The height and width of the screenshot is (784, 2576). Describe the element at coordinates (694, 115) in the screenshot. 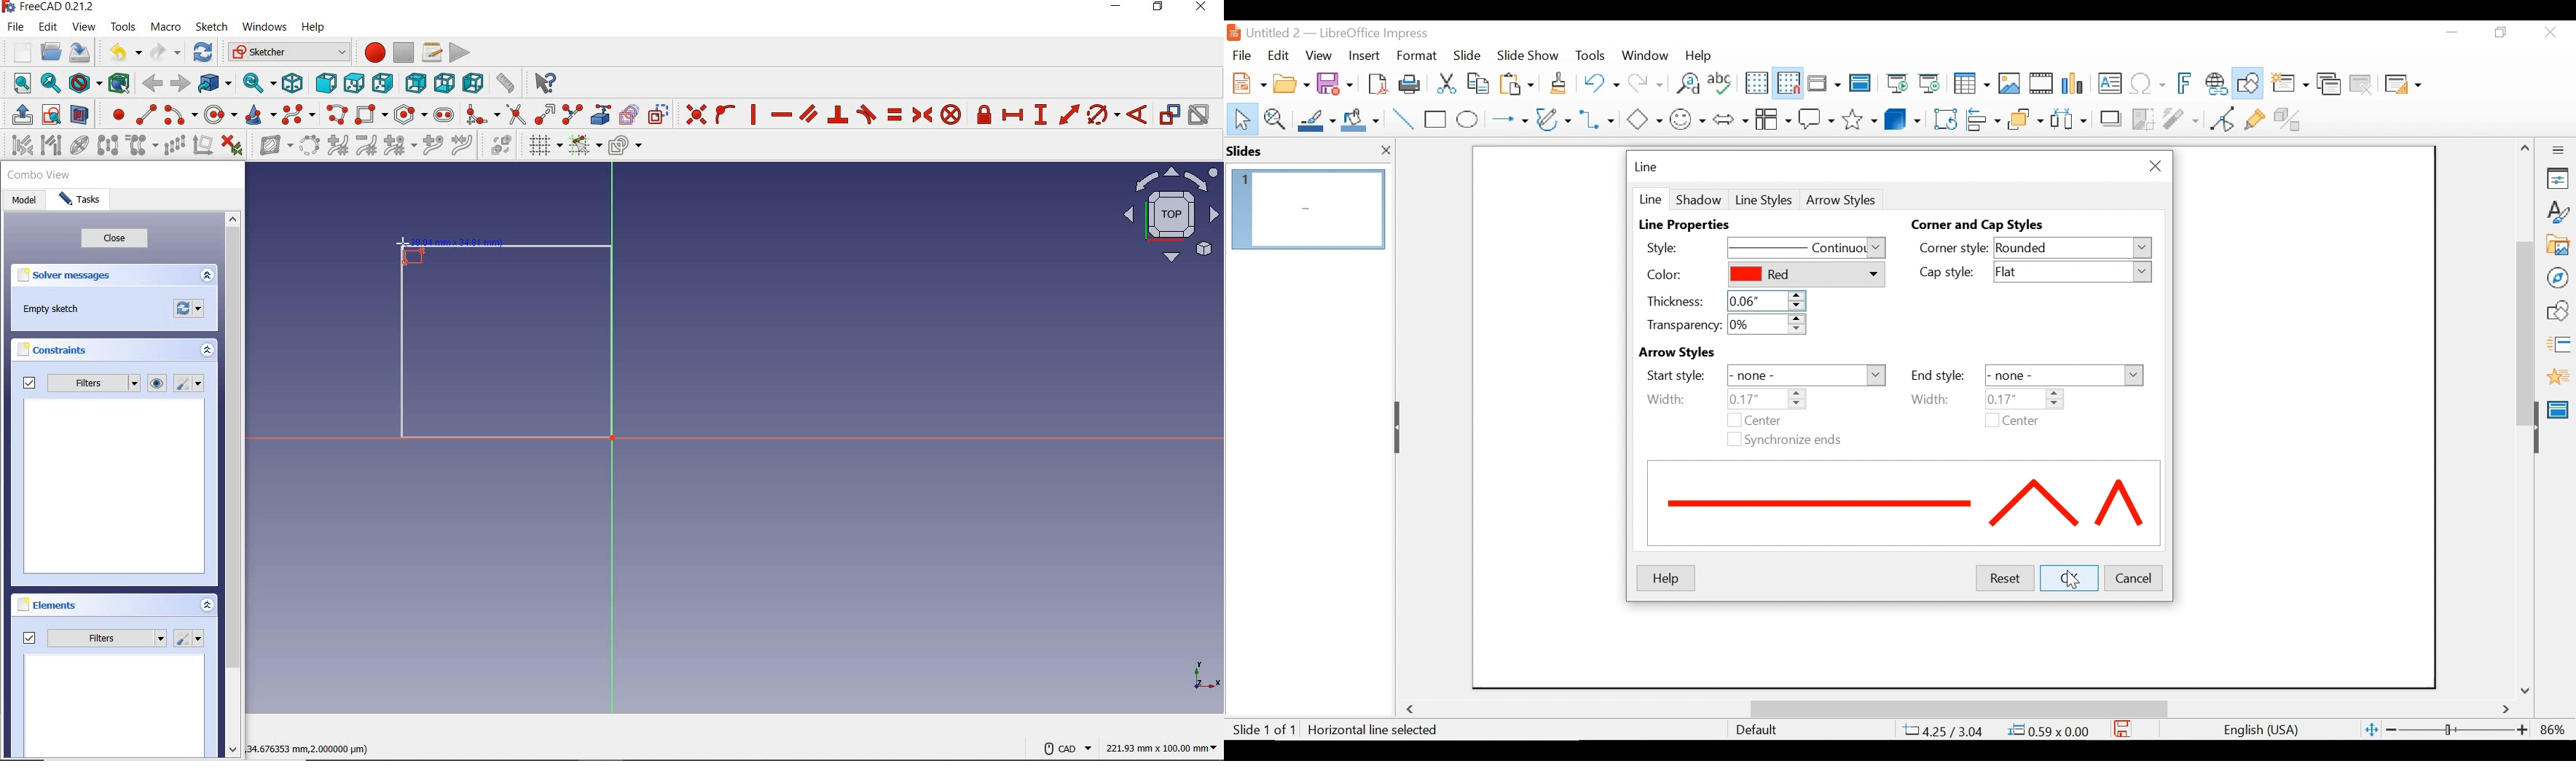

I see `constrain coincident` at that location.